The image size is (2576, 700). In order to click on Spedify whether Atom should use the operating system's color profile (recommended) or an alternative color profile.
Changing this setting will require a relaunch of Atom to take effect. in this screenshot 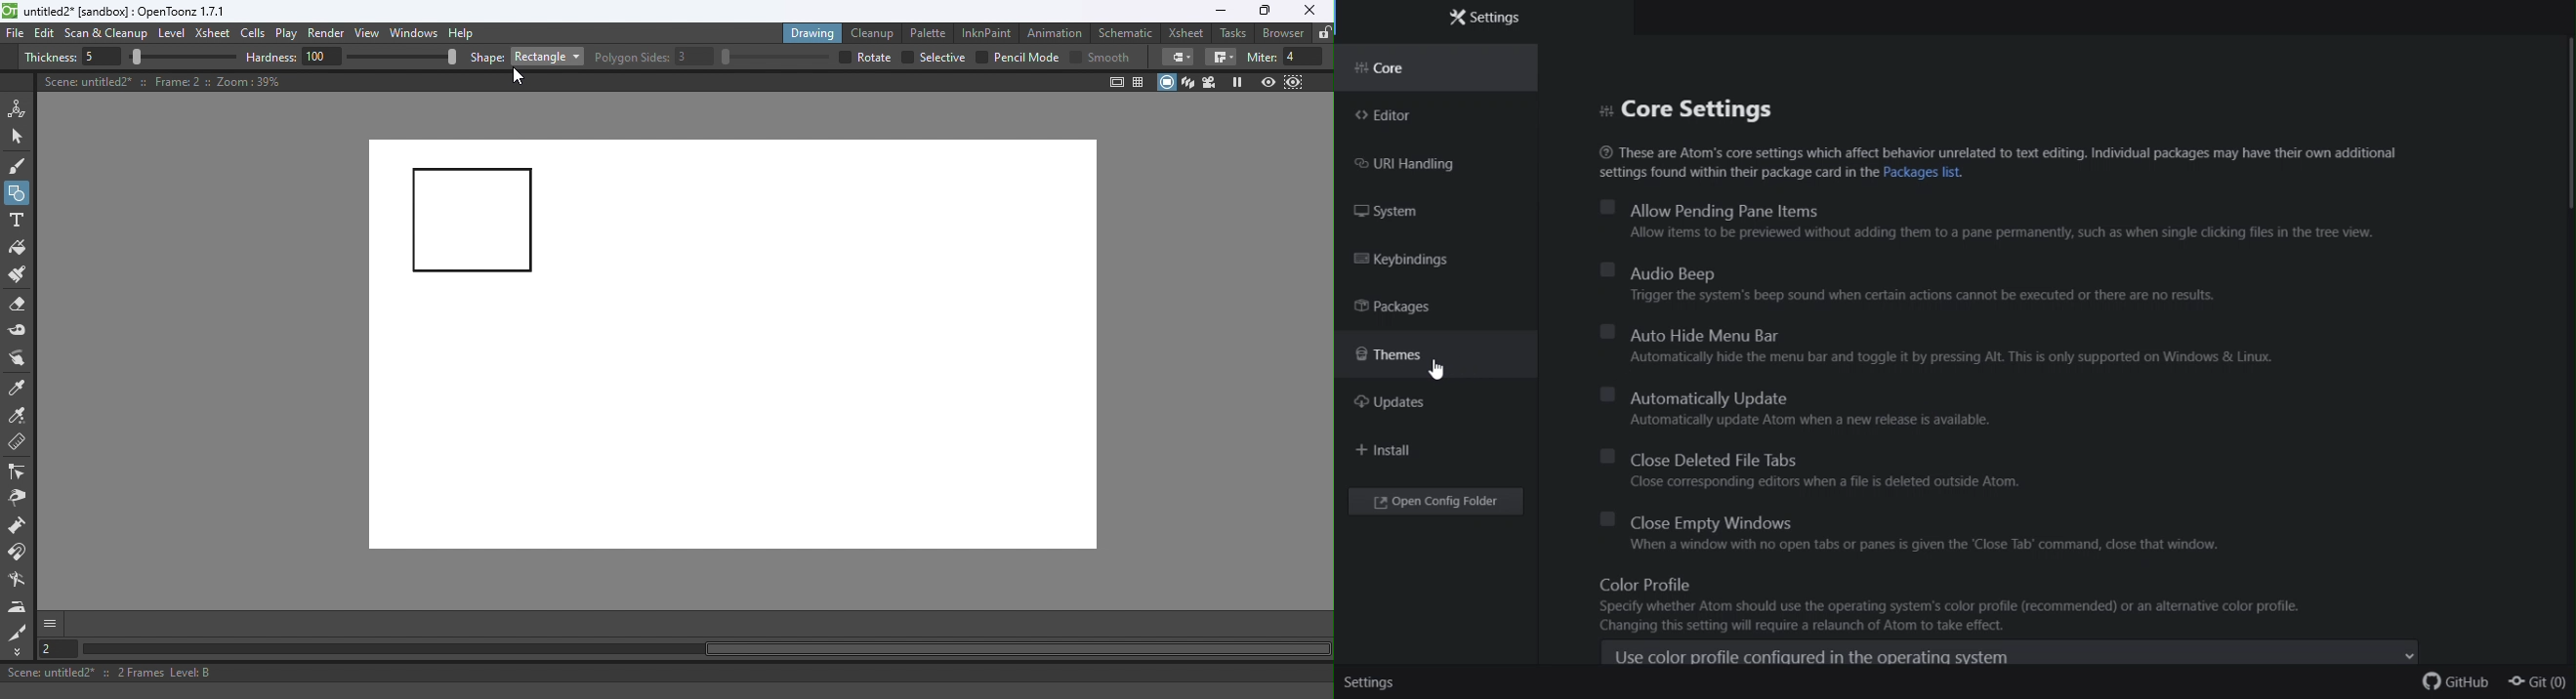, I will do `click(1951, 618)`.